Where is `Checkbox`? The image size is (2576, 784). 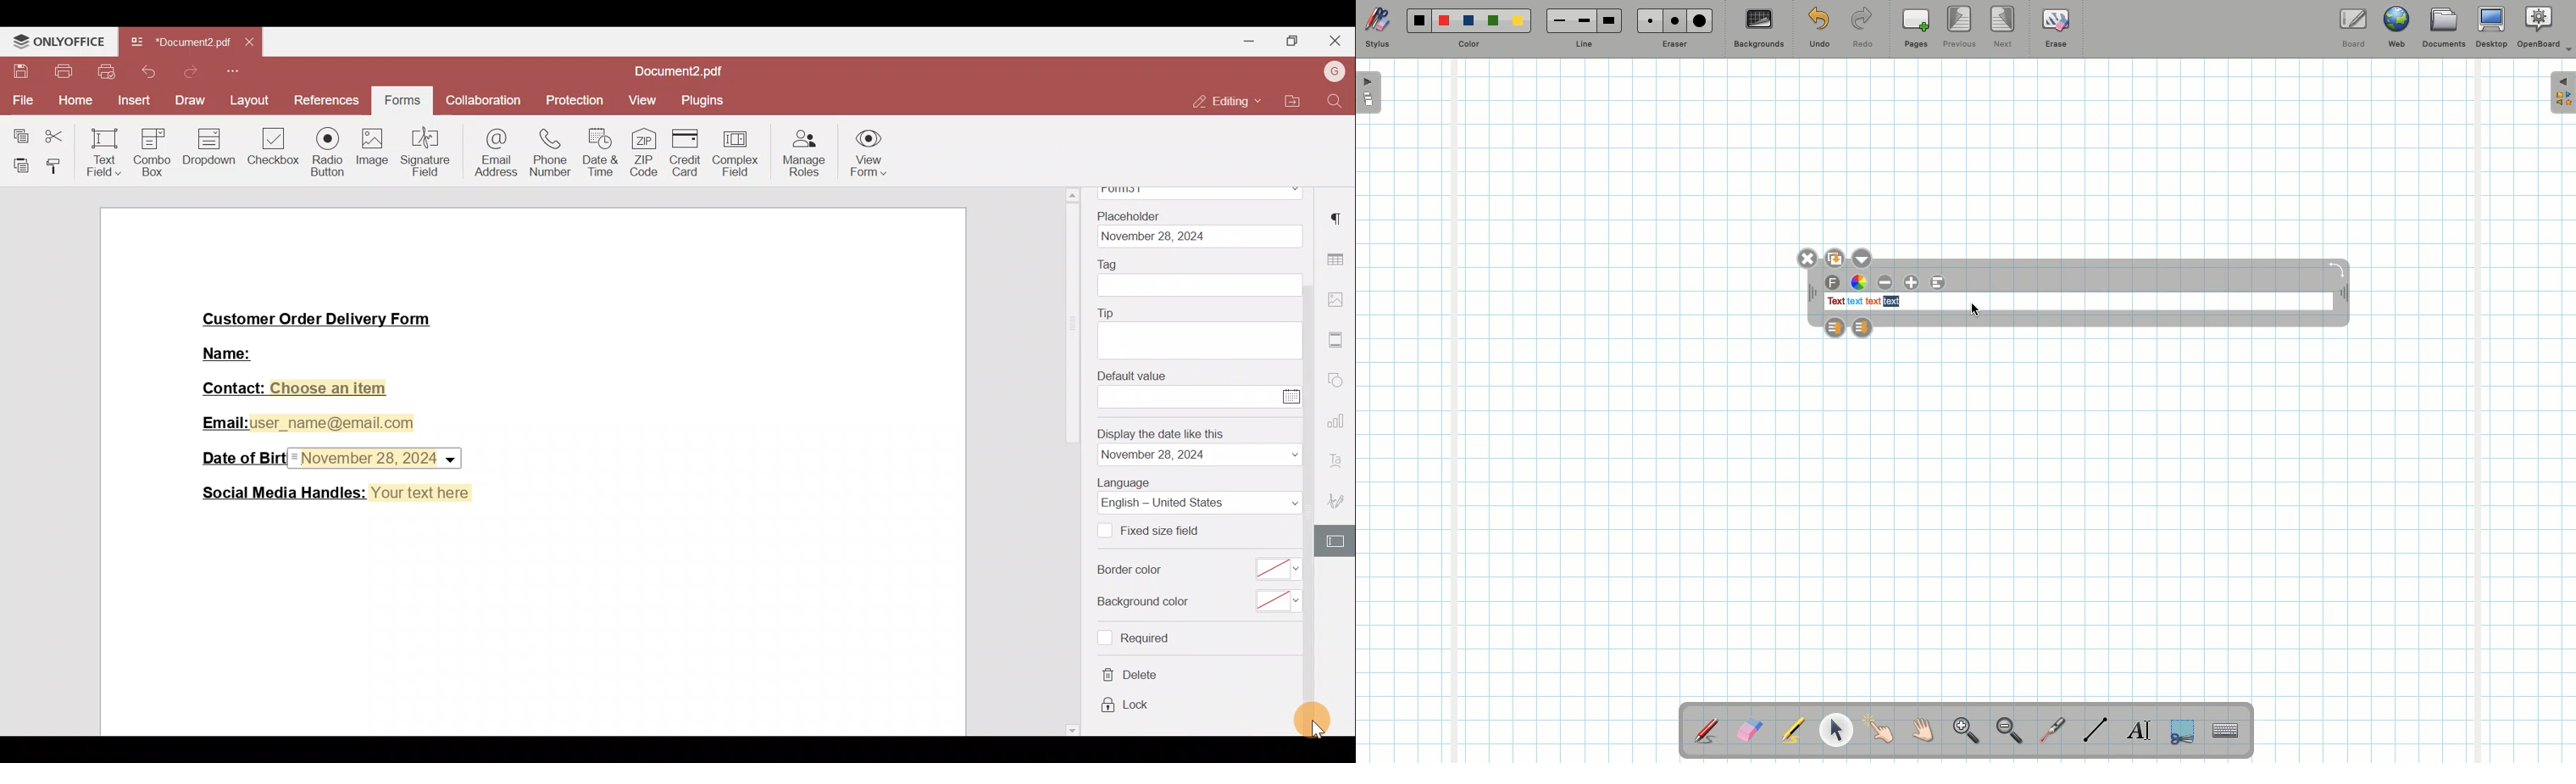 Checkbox is located at coordinates (275, 152).